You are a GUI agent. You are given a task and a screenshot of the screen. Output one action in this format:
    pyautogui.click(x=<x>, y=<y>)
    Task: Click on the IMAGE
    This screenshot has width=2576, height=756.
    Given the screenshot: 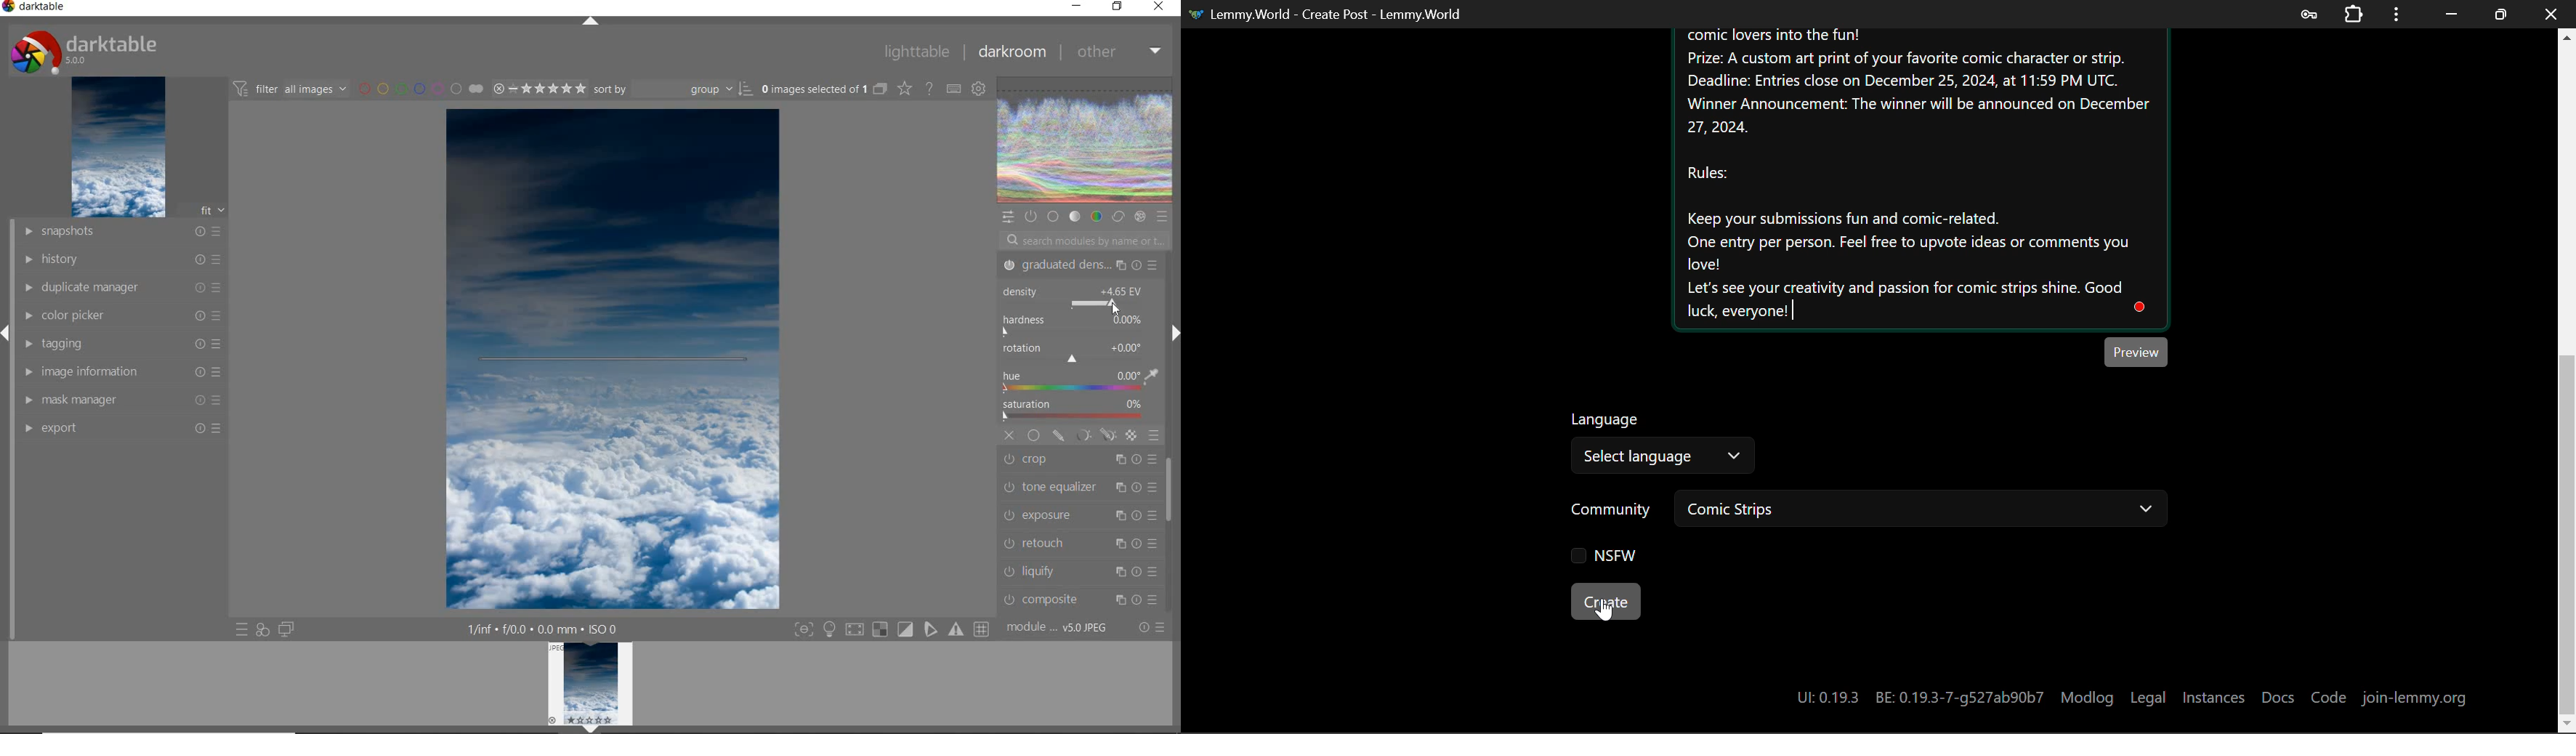 What is the action you would take?
    pyautogui.click(x=117, y=148)
    